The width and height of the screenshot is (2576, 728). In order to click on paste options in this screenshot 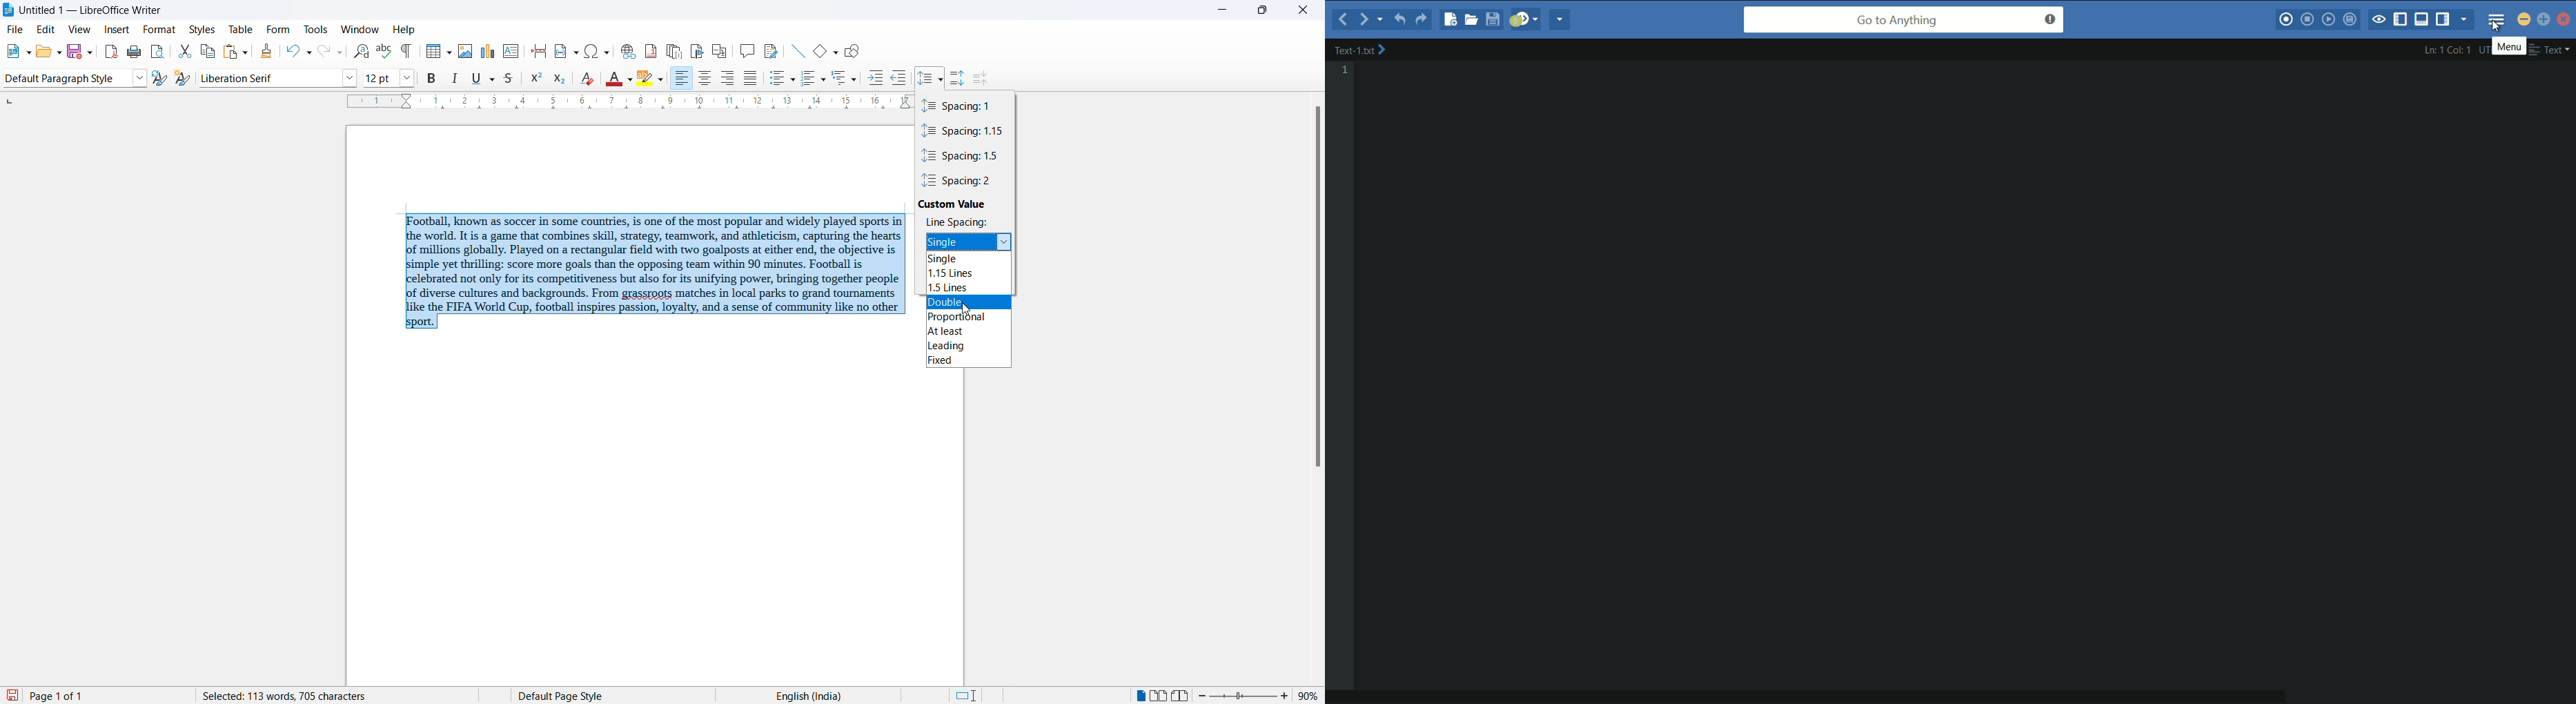, I will do `click(247, 51)`.